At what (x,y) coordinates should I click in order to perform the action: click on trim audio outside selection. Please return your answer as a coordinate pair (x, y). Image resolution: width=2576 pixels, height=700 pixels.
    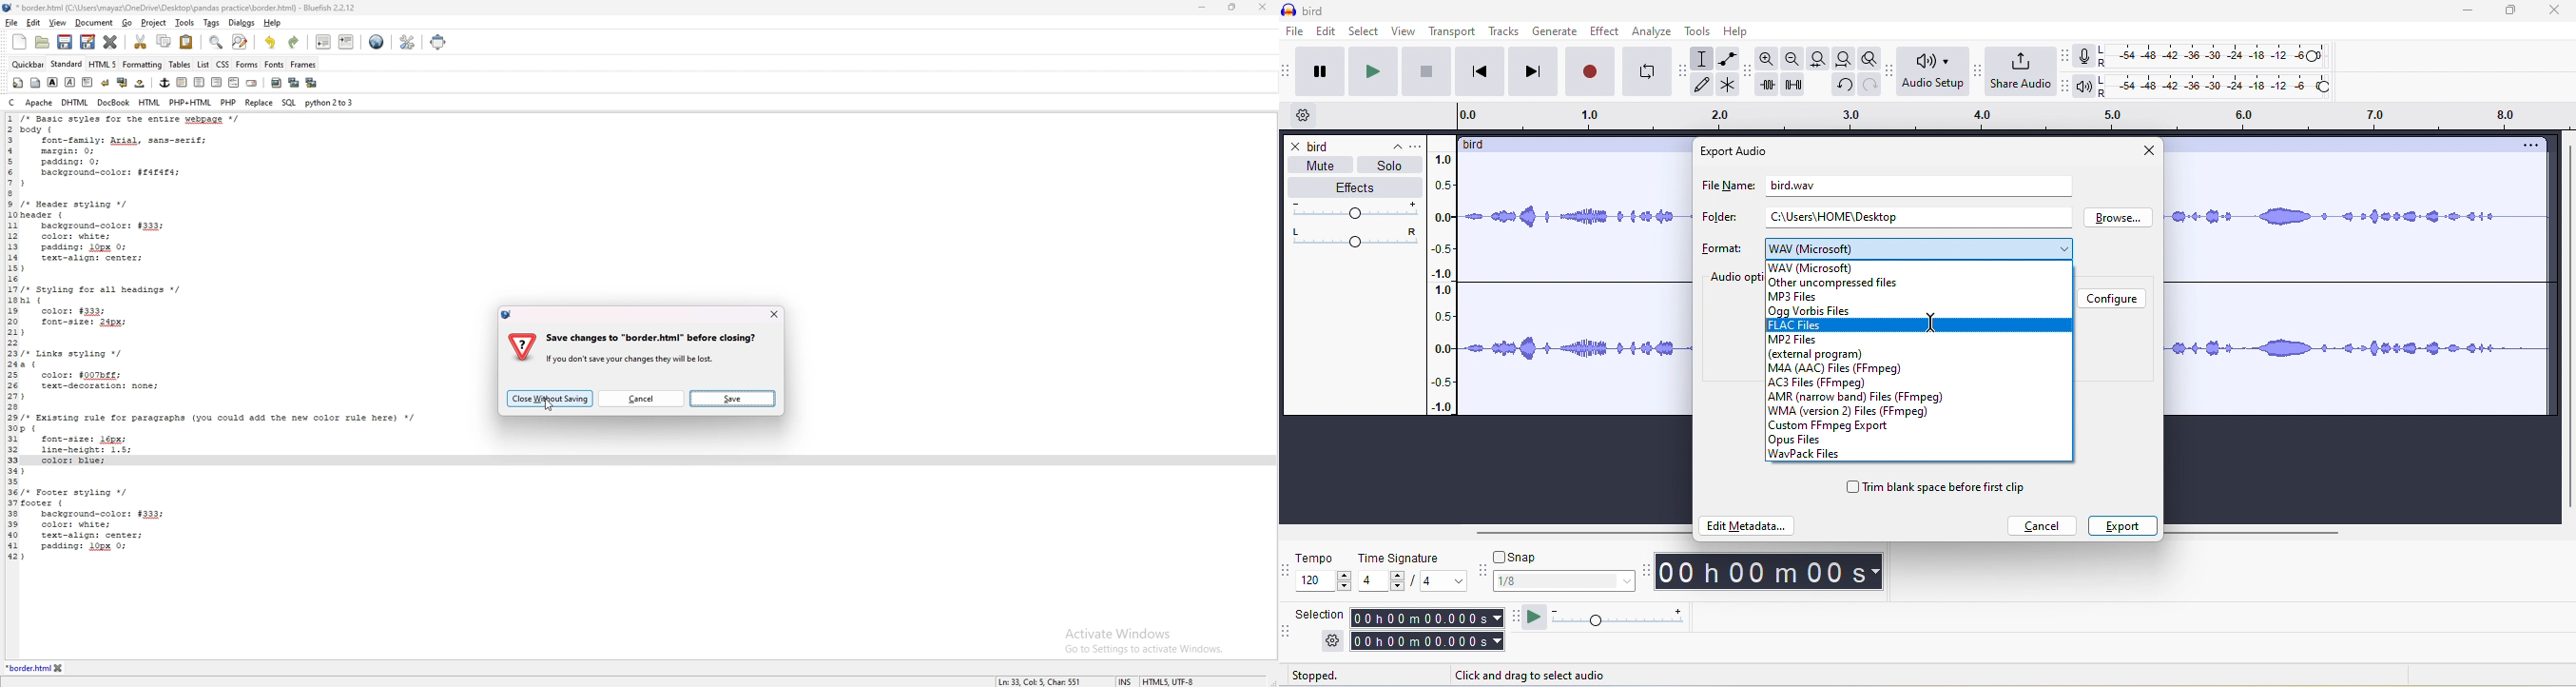
    Looking at the image, I should click on (1771, 88).